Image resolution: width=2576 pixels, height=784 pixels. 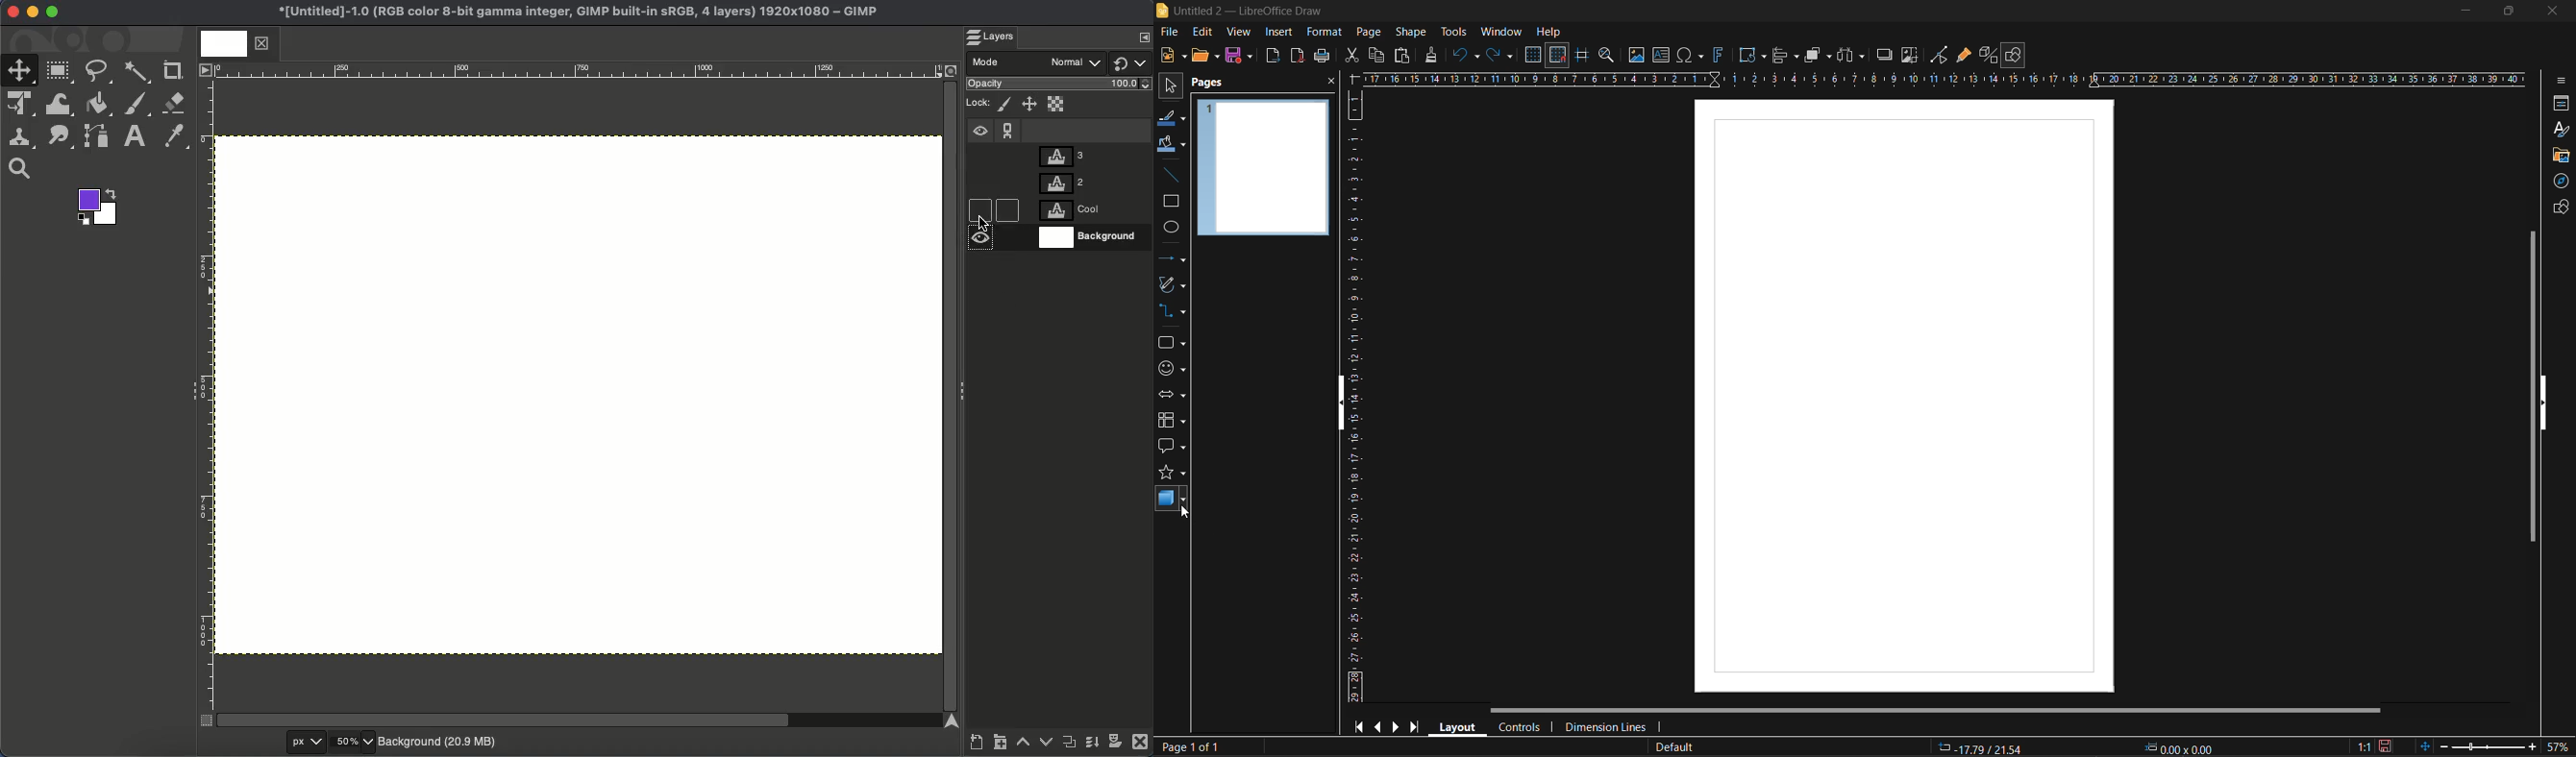 What do you see at coordinates (1170, 119) in the screenshot?
I see `line color` at bounding box center [1170, 119].